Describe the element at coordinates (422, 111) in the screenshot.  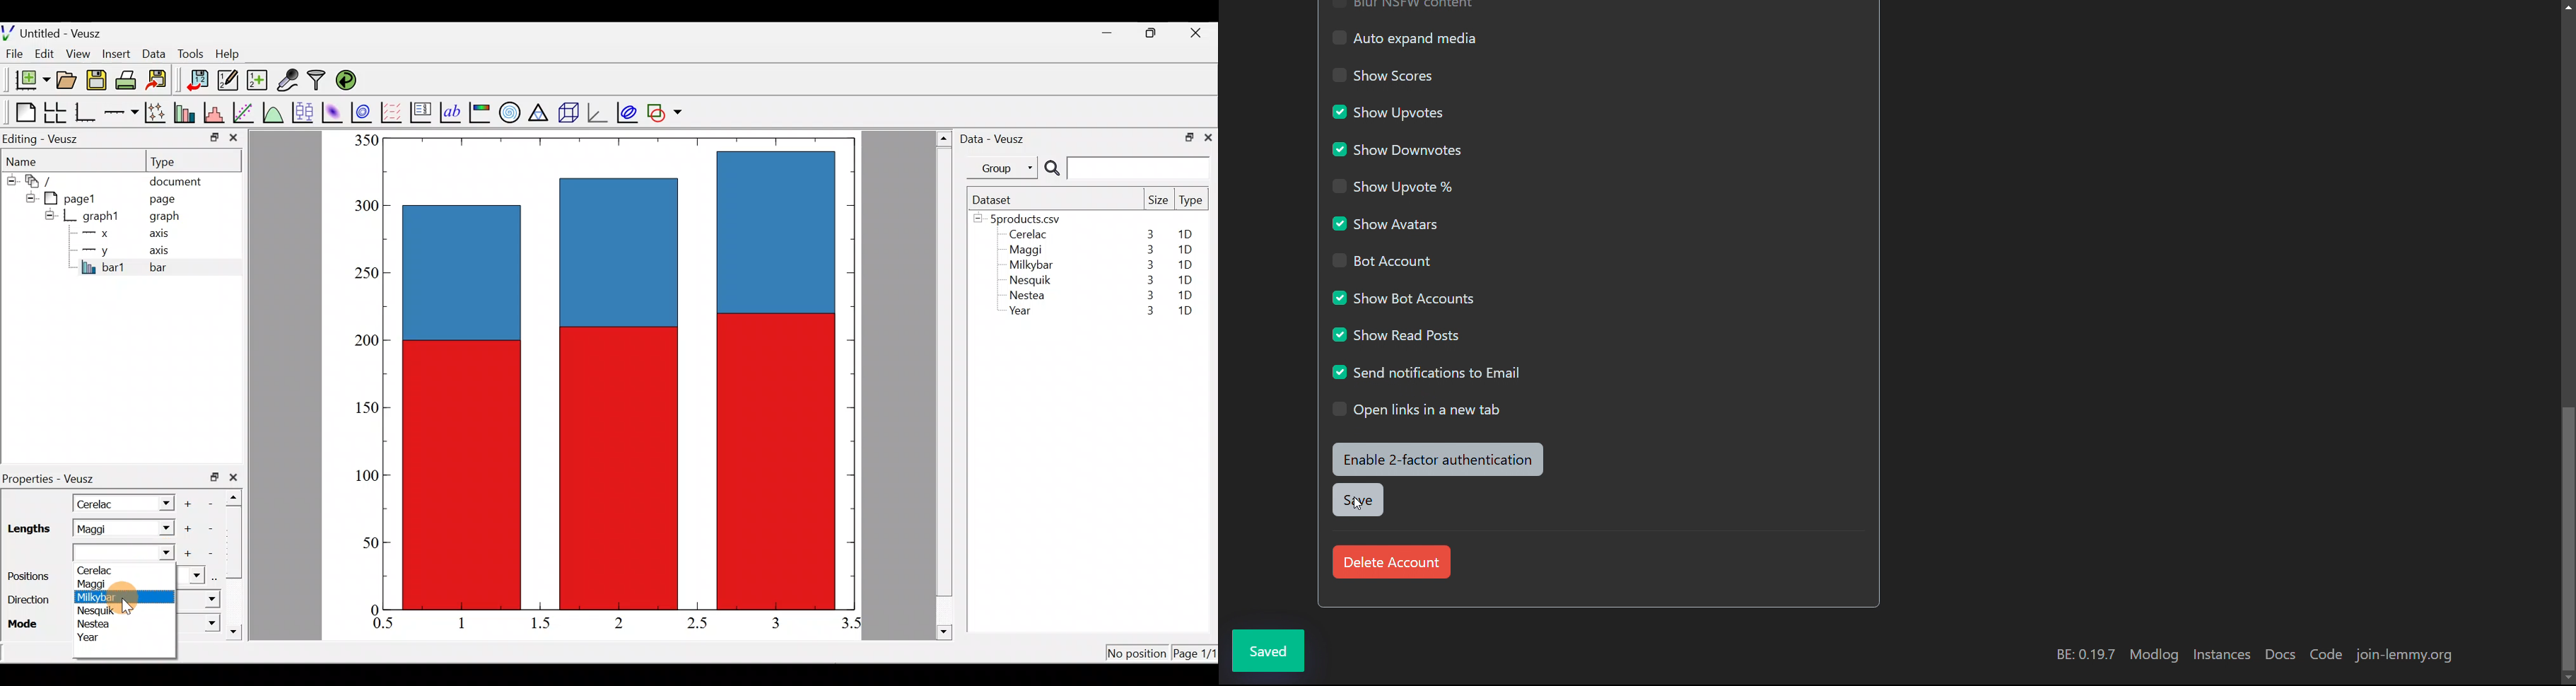
I see `Plot key` at that location.